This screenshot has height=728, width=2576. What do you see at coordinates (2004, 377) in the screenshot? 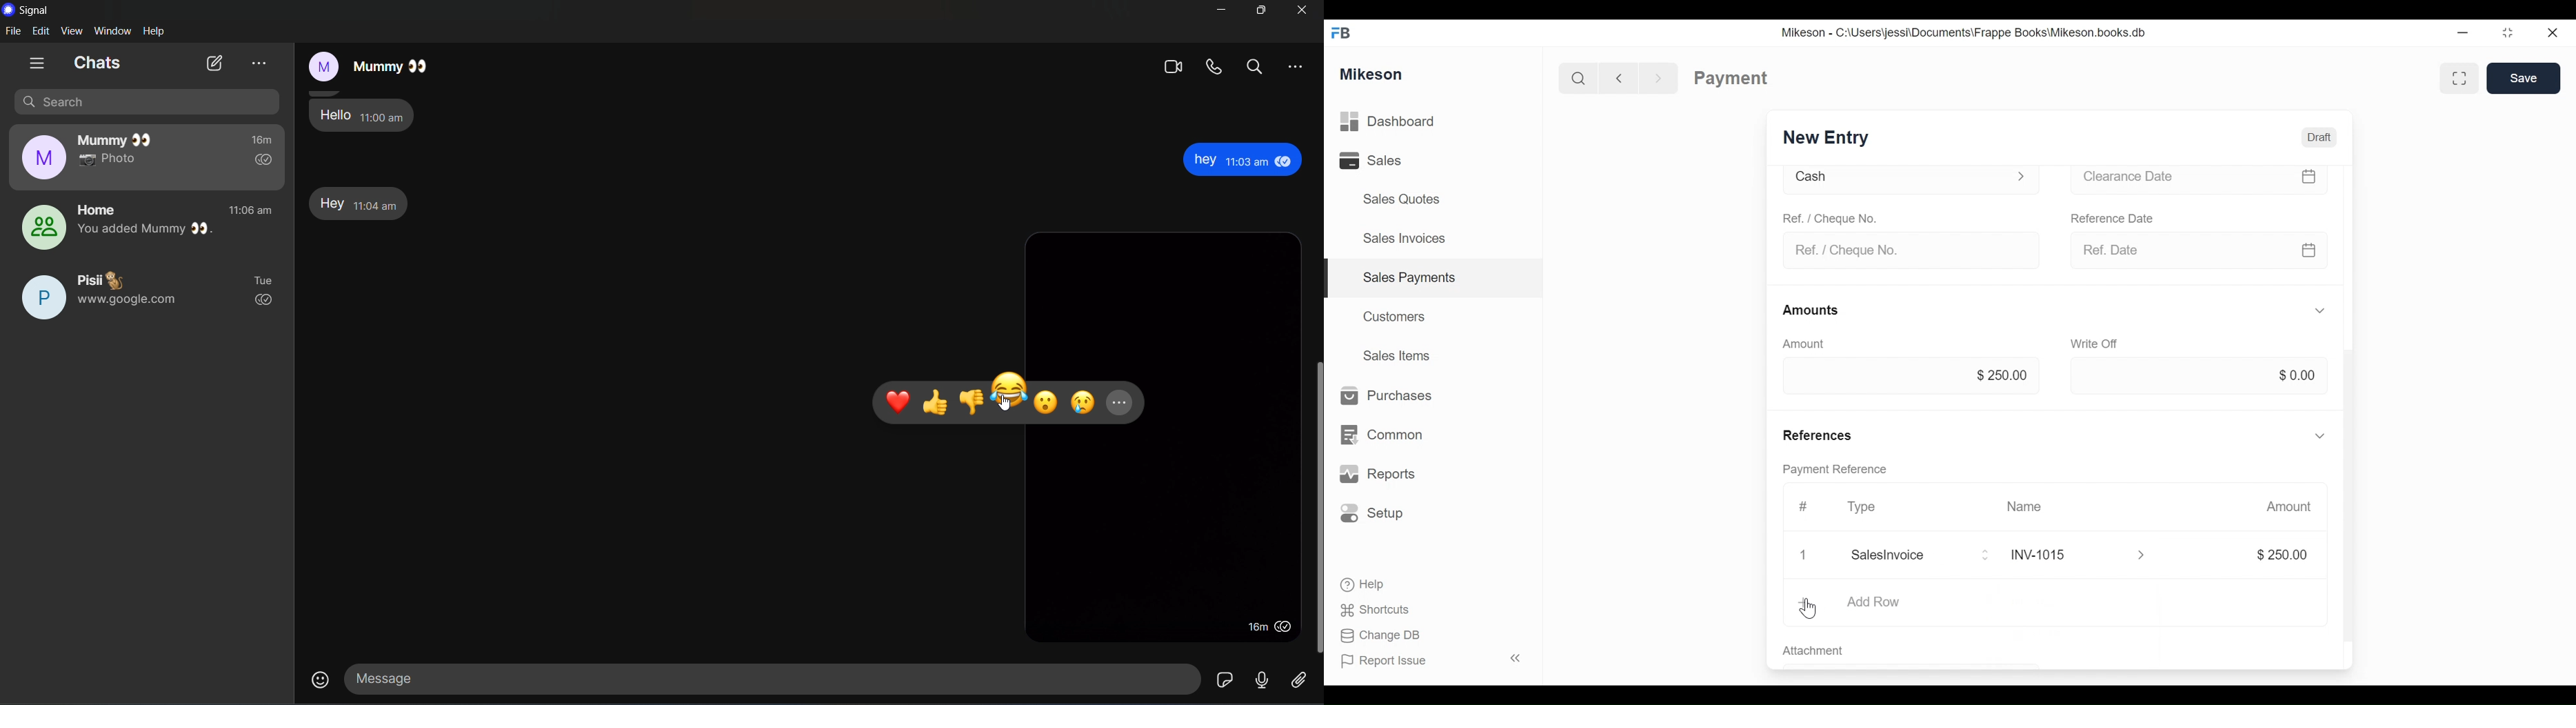
I see `$250.00` at bounding box center [2004, 377].